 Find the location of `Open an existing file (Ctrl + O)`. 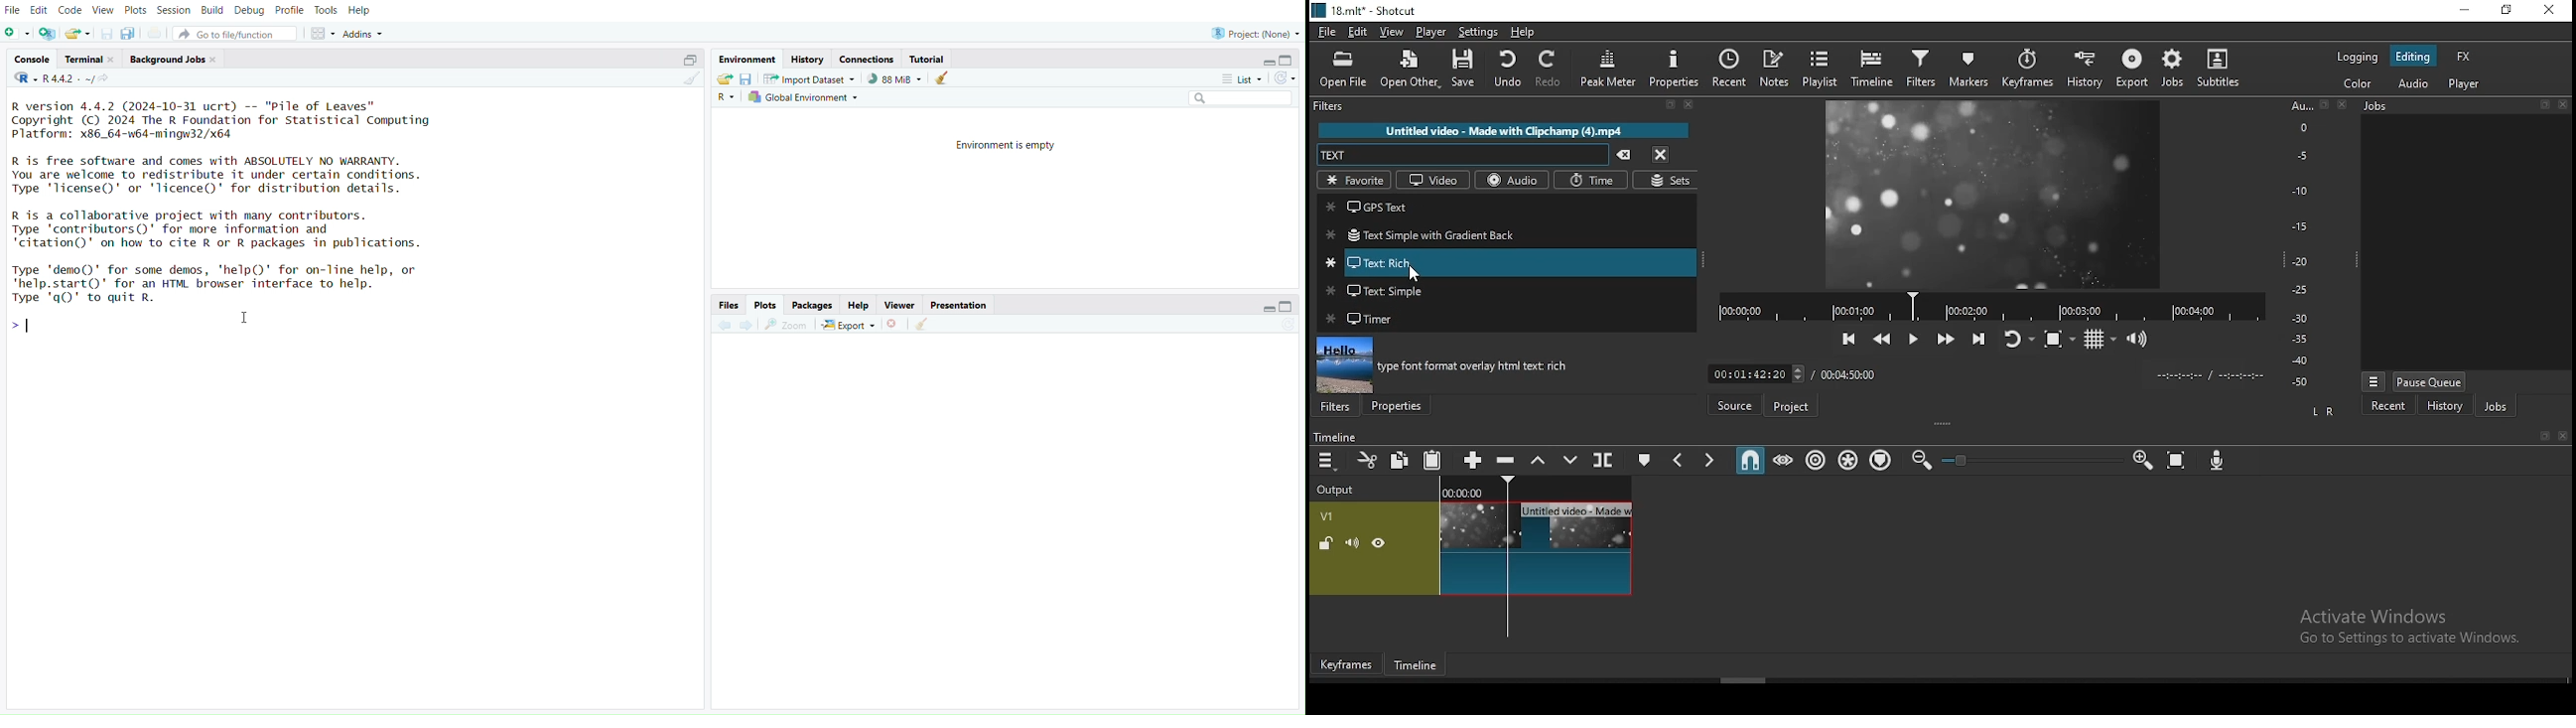

Open an existing file (Ctrl + O) is located at coordinates (77, 33).